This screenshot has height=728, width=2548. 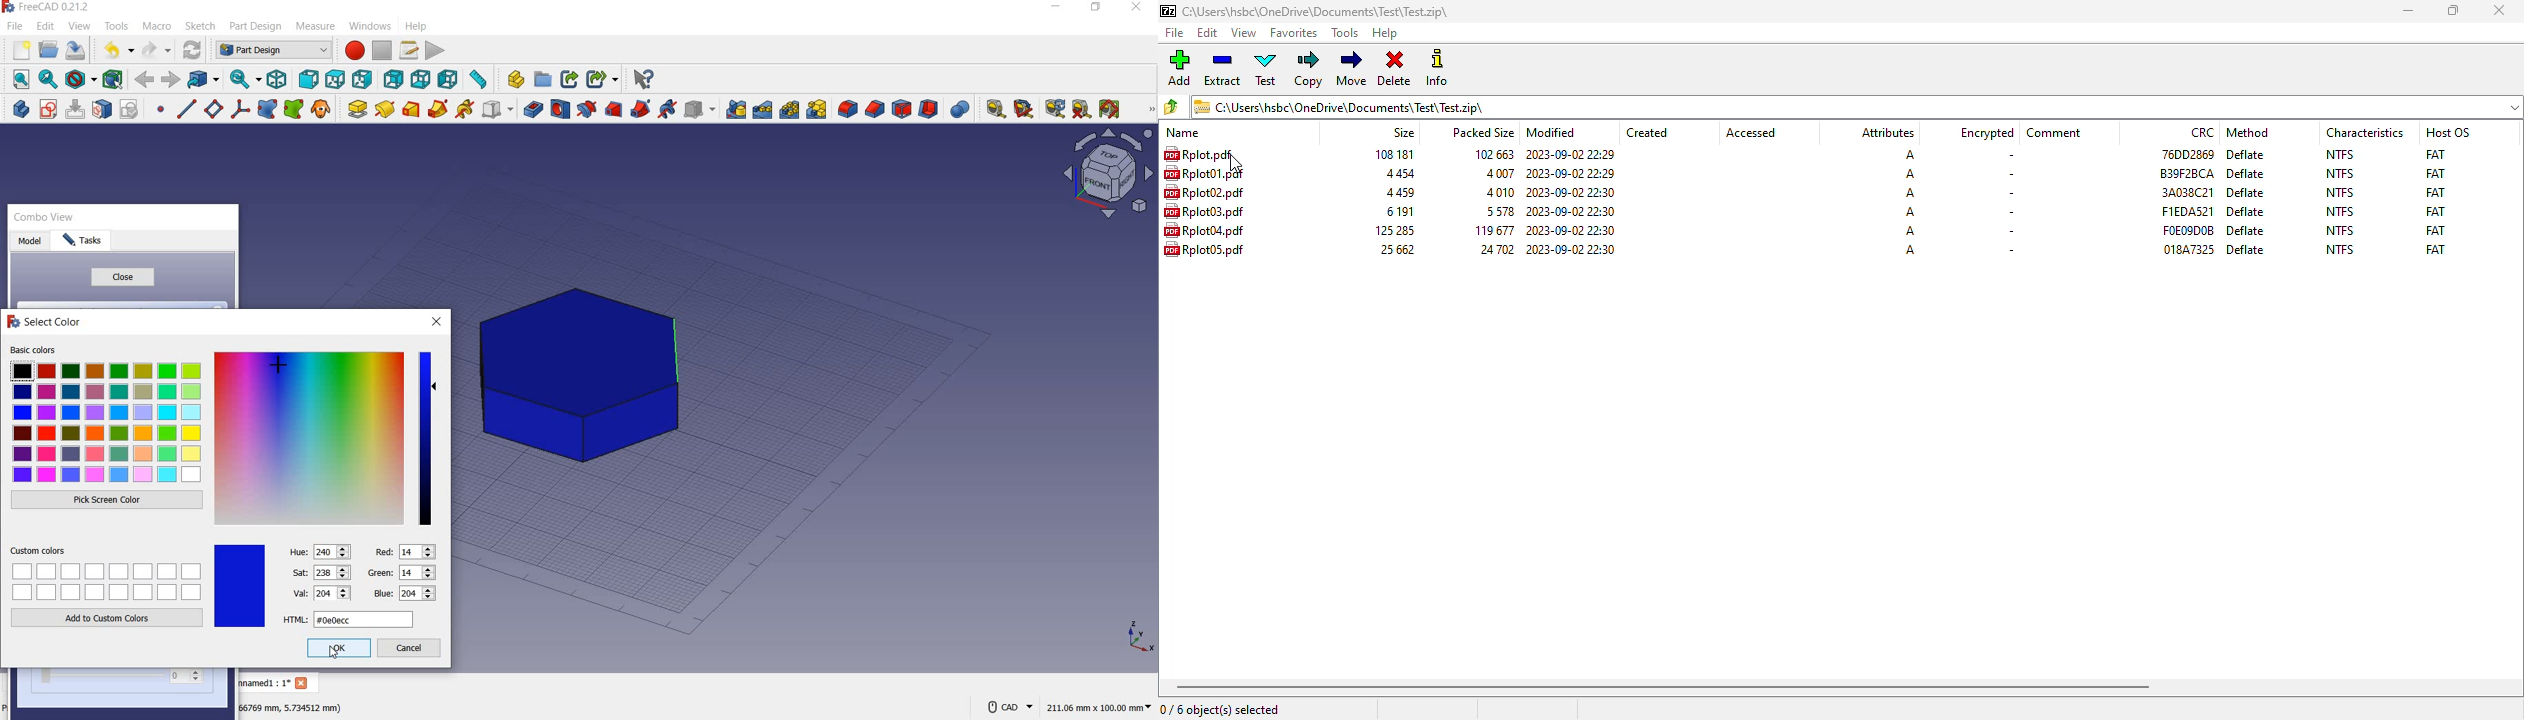 What do you see at coordinates (90, 243) in the screenshot?
I see `tasks` at bounding box center [90, 243].